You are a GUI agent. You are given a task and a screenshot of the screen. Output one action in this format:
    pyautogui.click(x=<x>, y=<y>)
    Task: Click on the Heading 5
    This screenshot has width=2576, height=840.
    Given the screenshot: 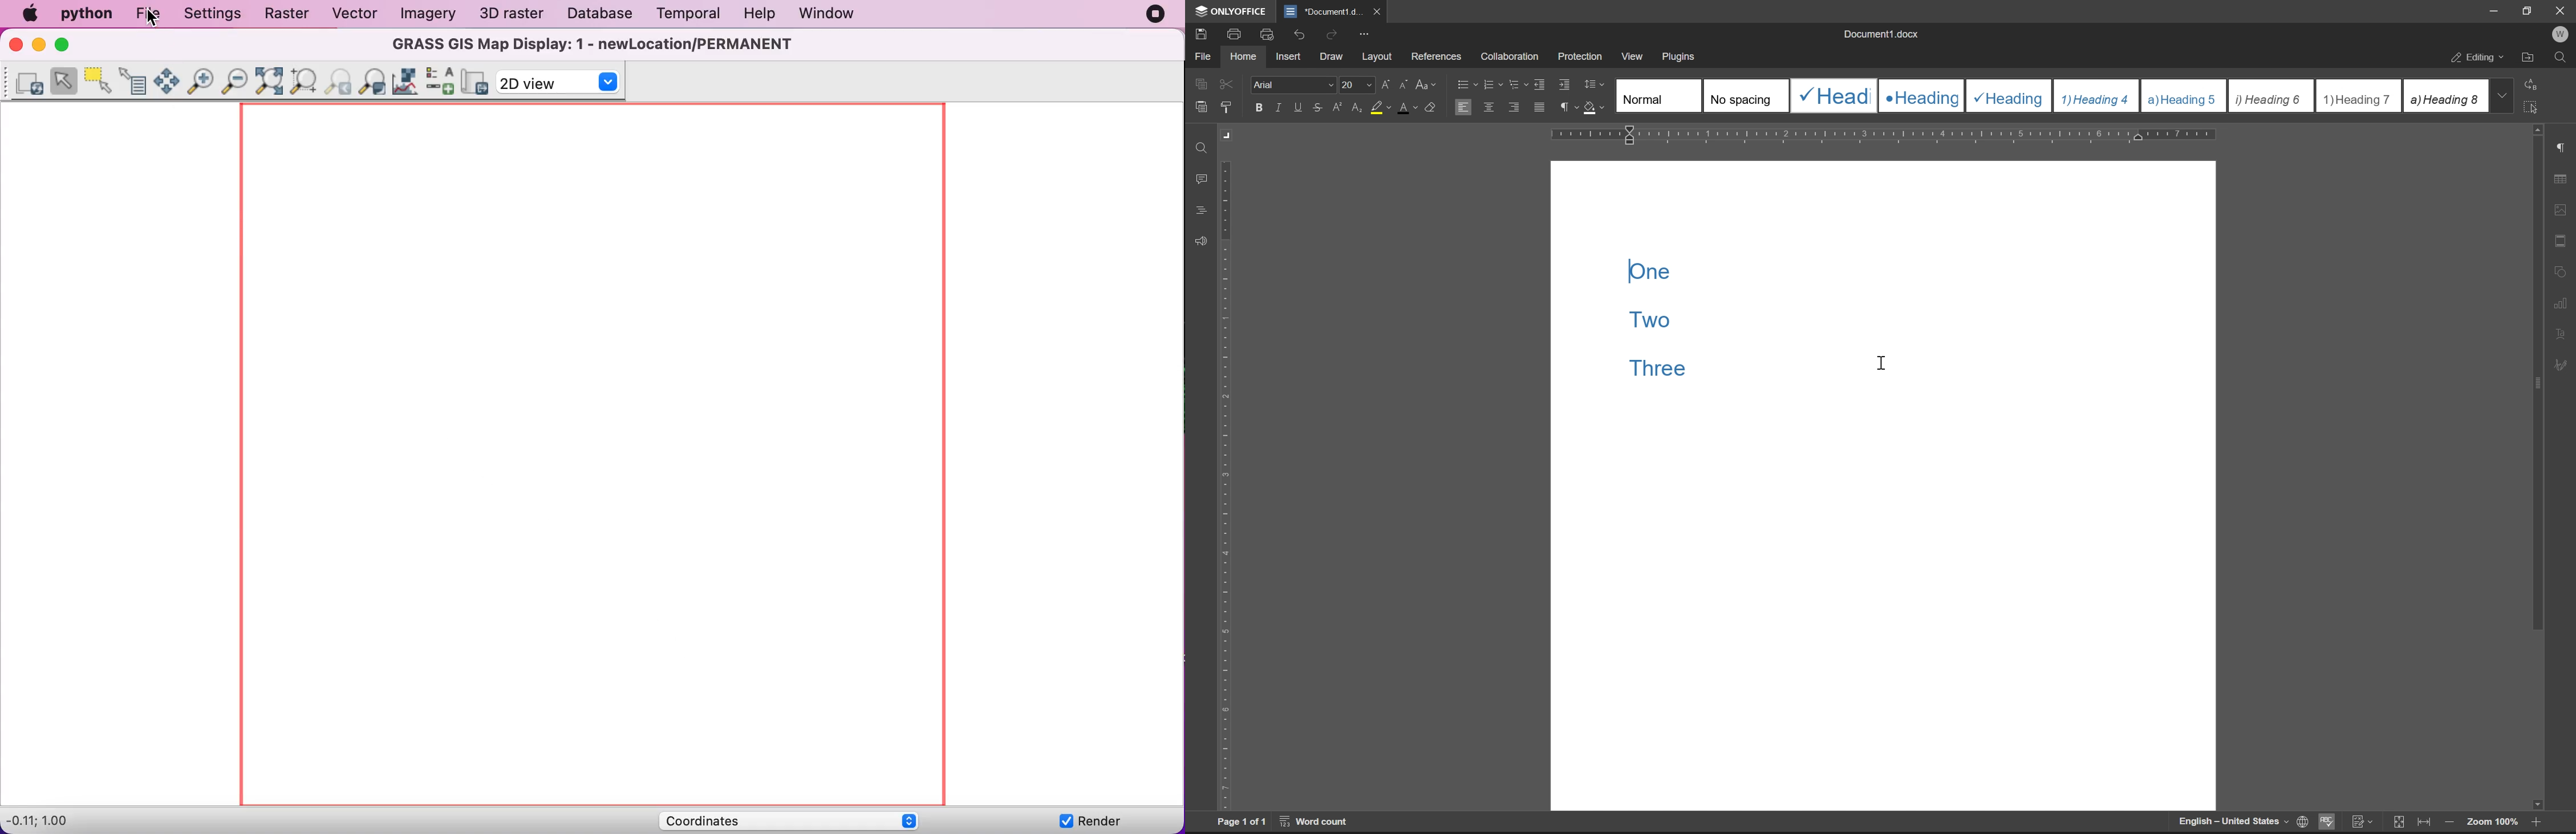 What is the action you would take?
    pyautogui.click(x=2184, y=95)
    